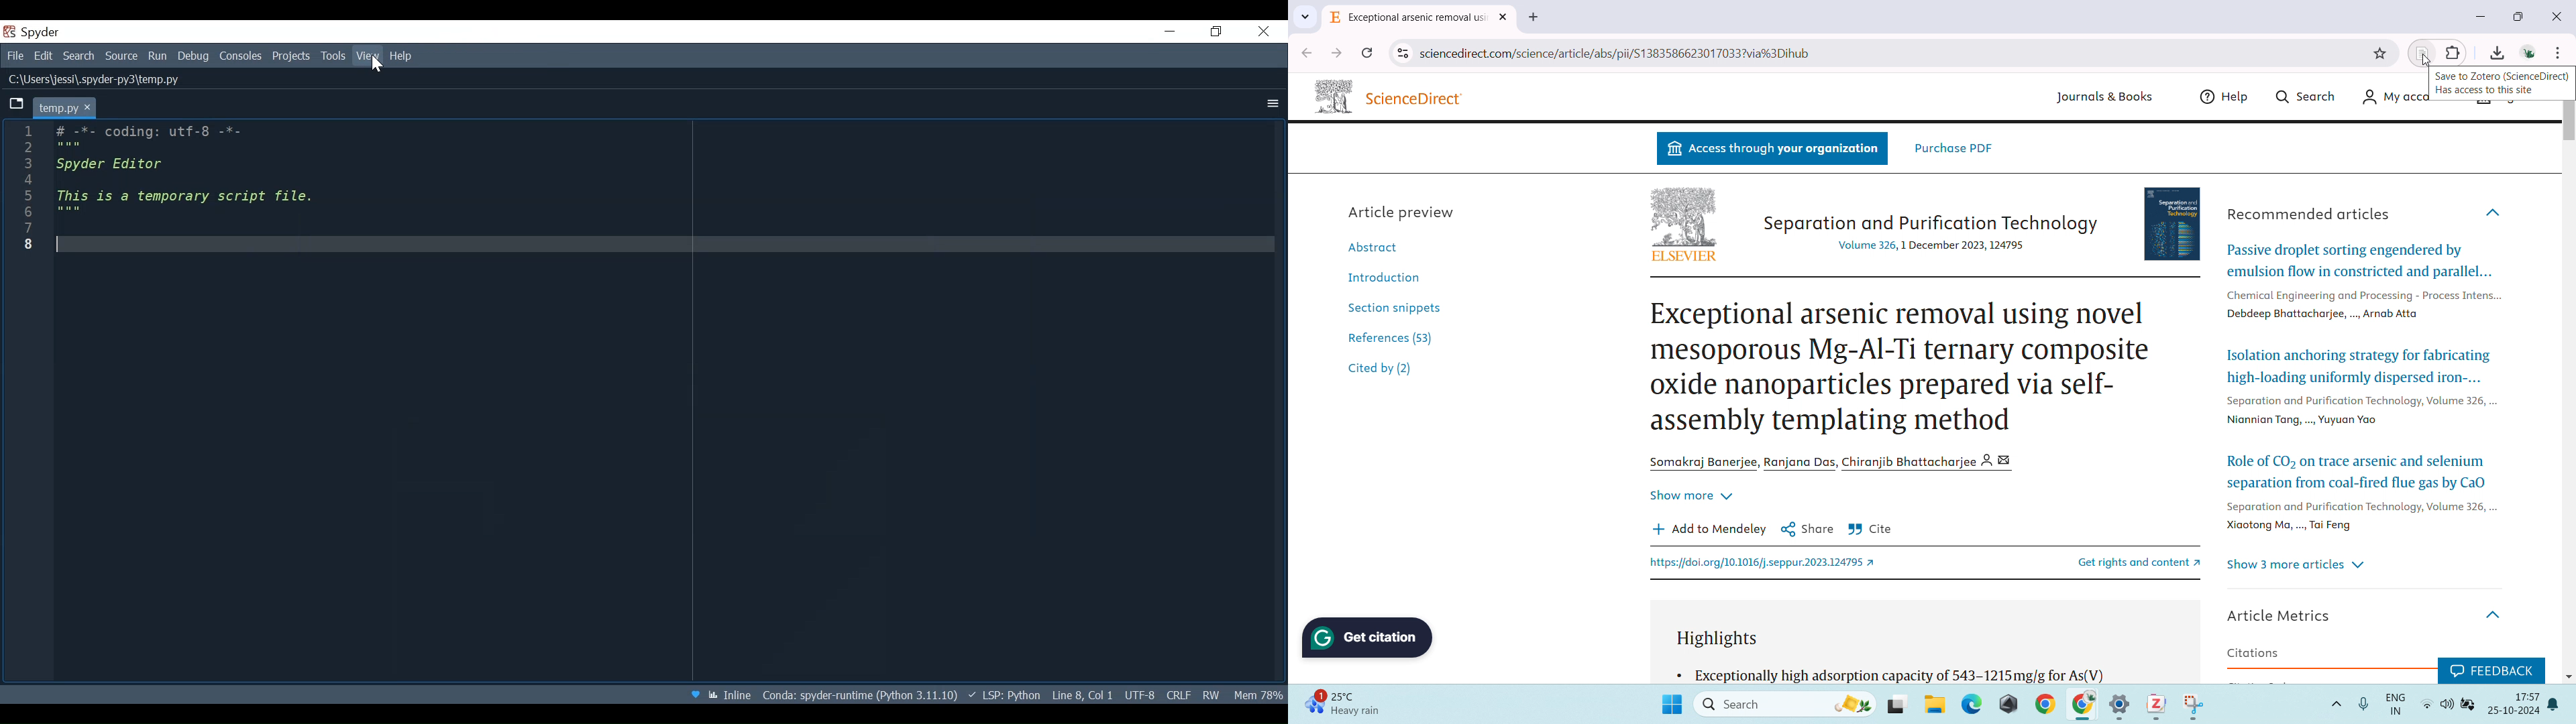 The height and width of the screenshot is (728, 2576). Describe the element at coordinates (241, 57) in the screenshot. I see `Console` at that location.